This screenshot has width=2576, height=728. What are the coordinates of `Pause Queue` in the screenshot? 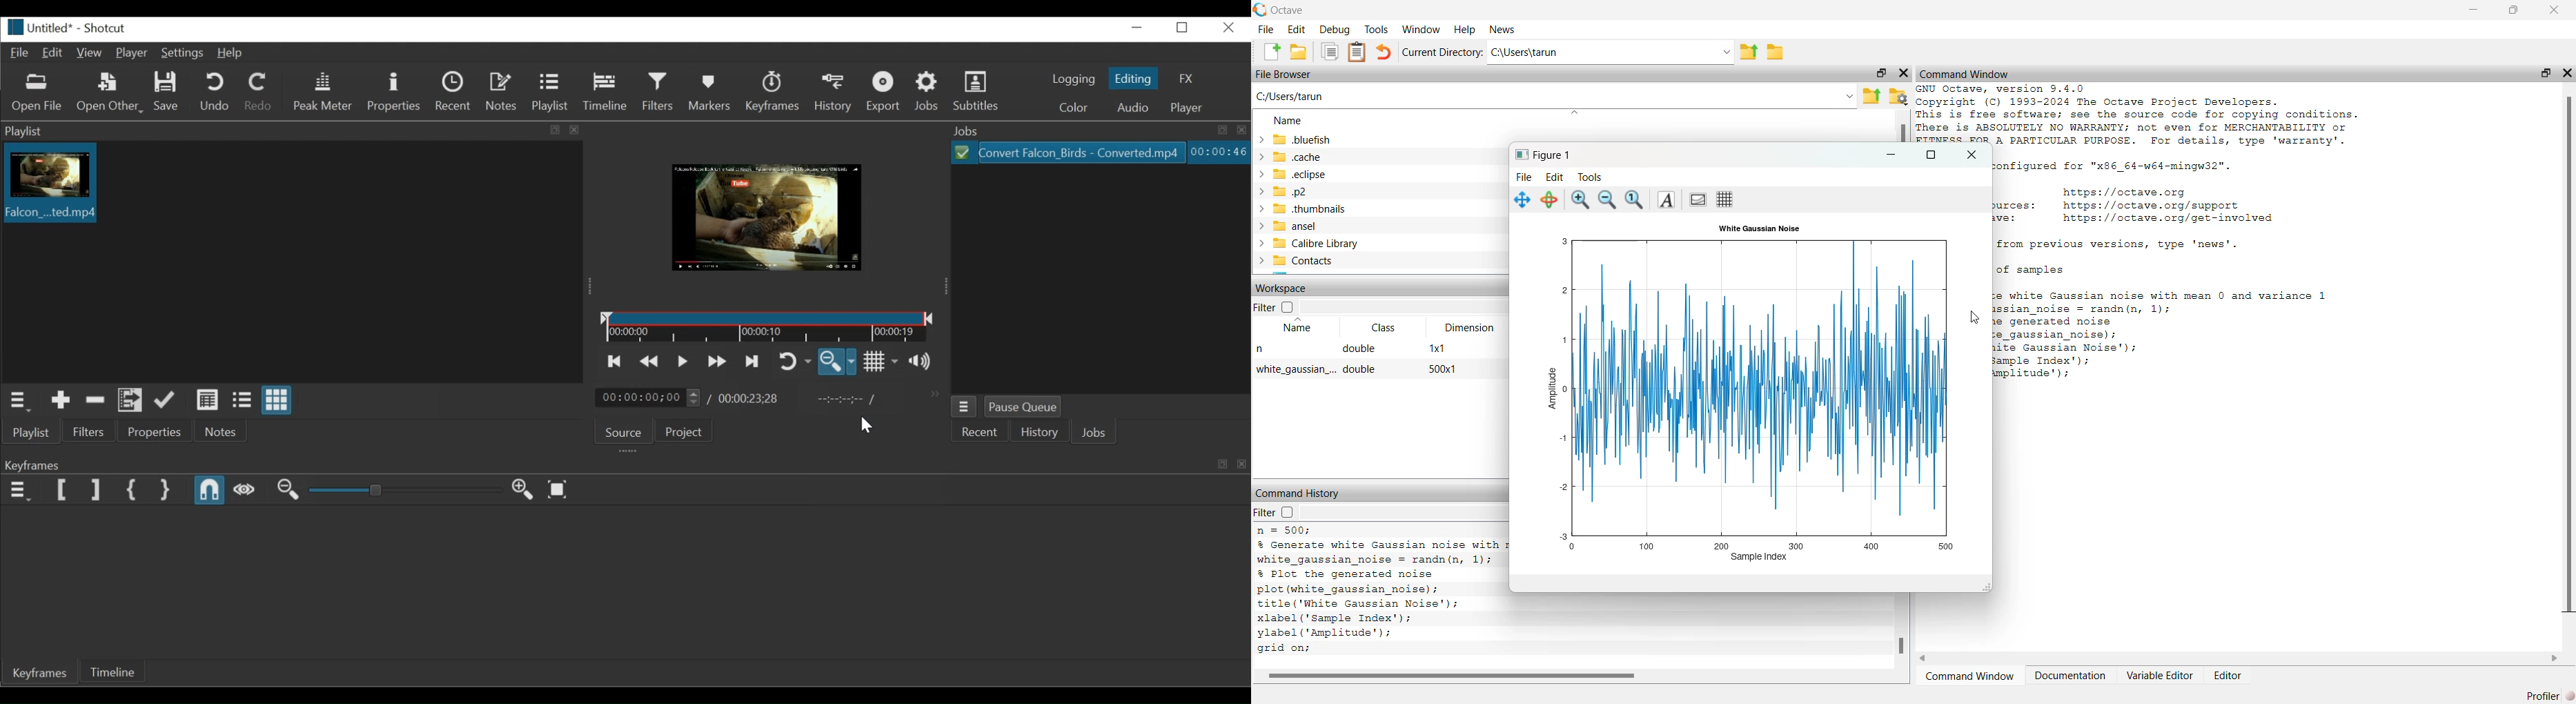 It's located at (1022, 408).